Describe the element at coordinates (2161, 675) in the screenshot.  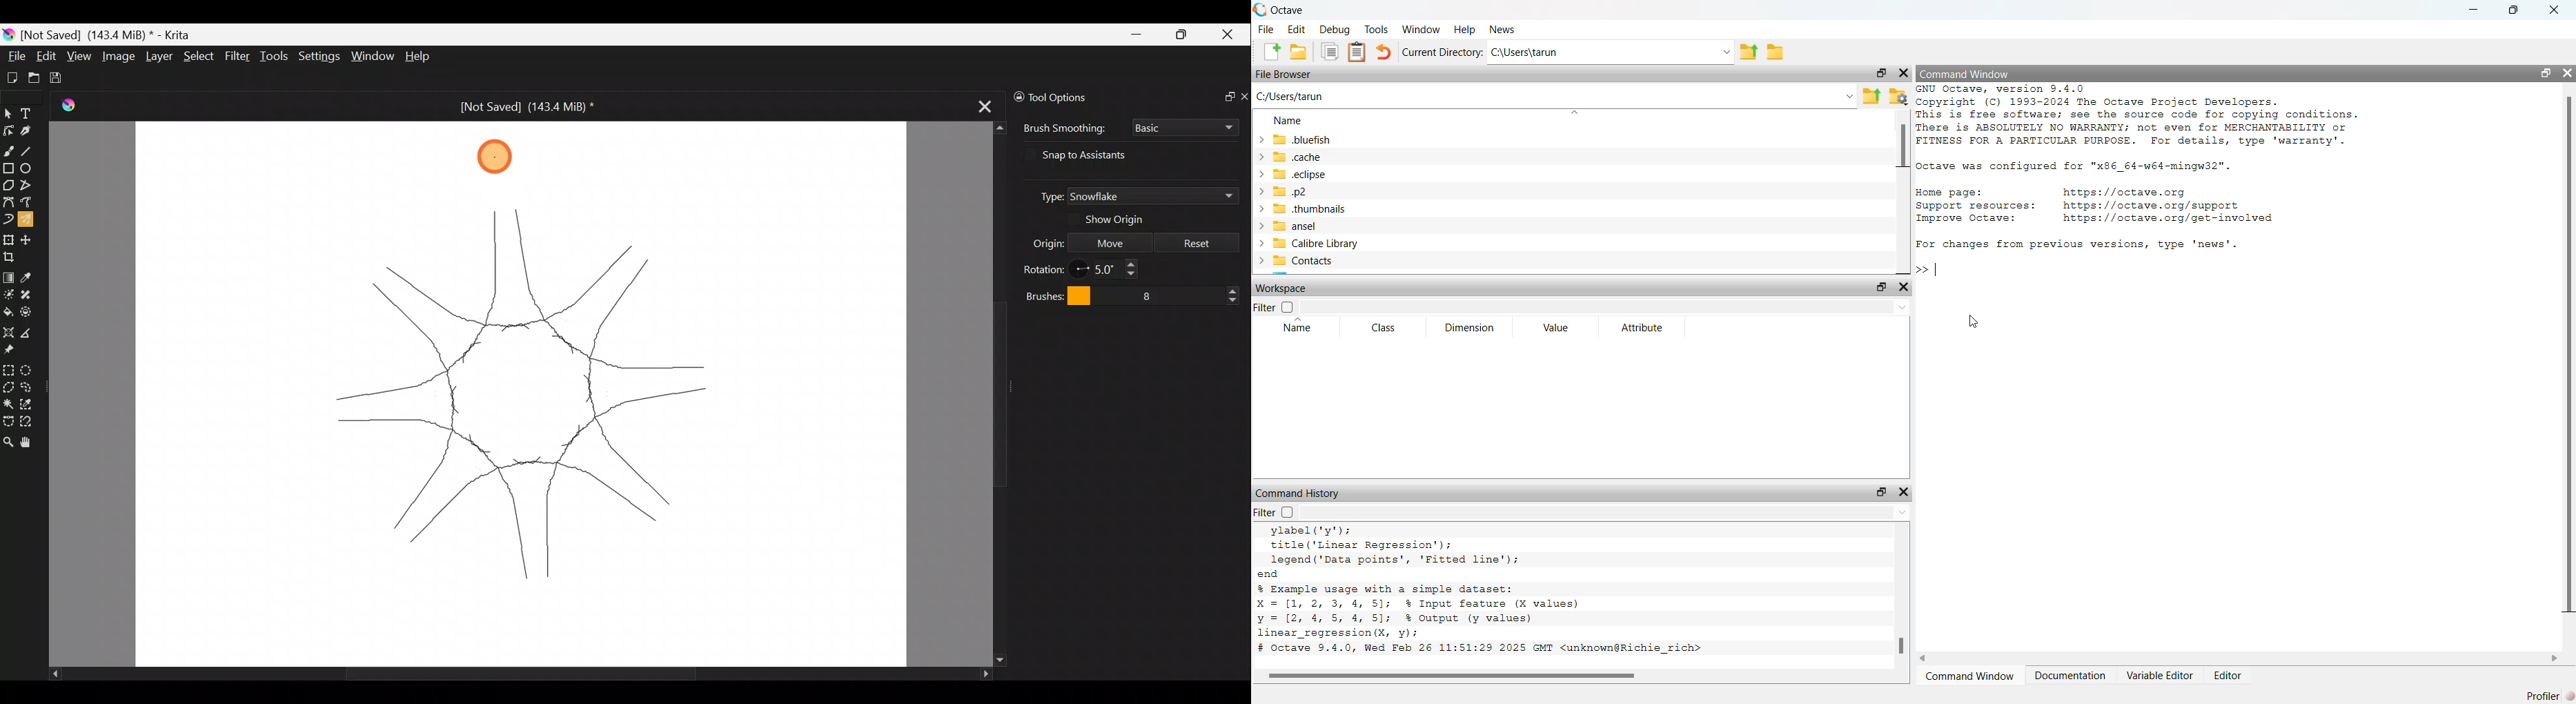
I see `variable editor` at that location.